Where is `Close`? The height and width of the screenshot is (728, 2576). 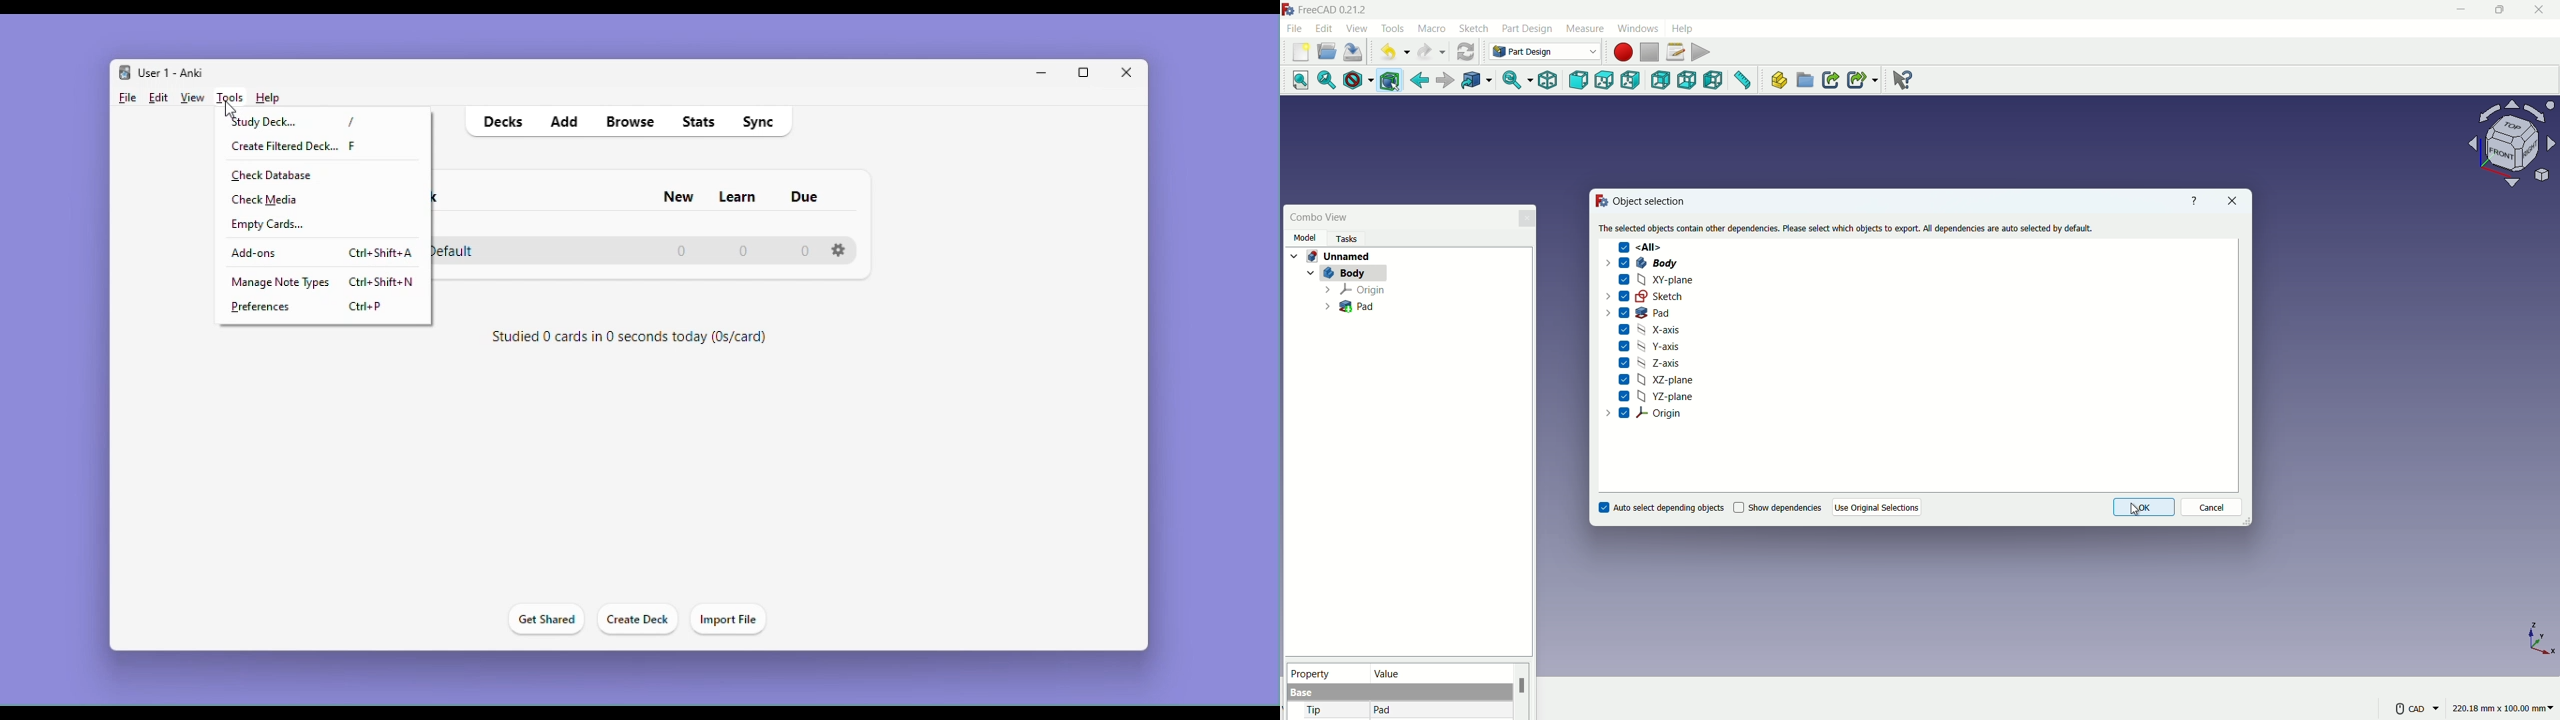
Close is located at coordinates (1129, 71).